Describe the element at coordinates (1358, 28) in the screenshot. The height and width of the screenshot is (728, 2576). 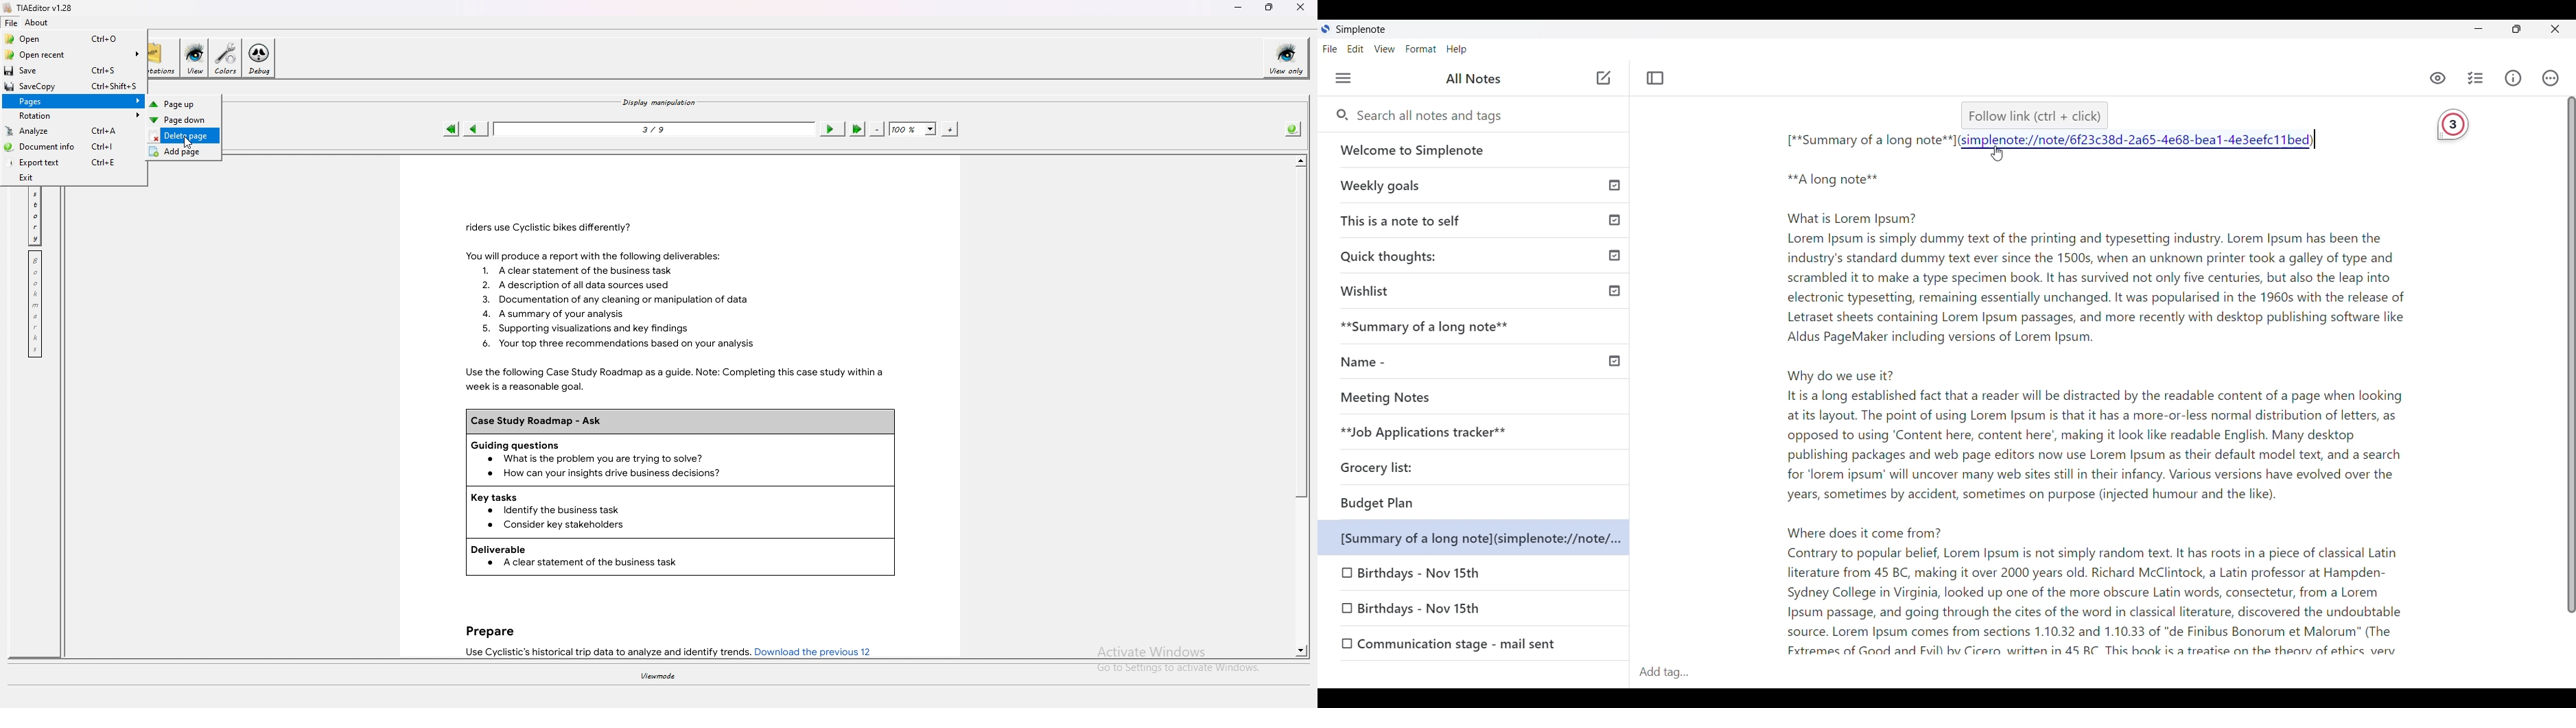
I see `SimpleNote` at that location.